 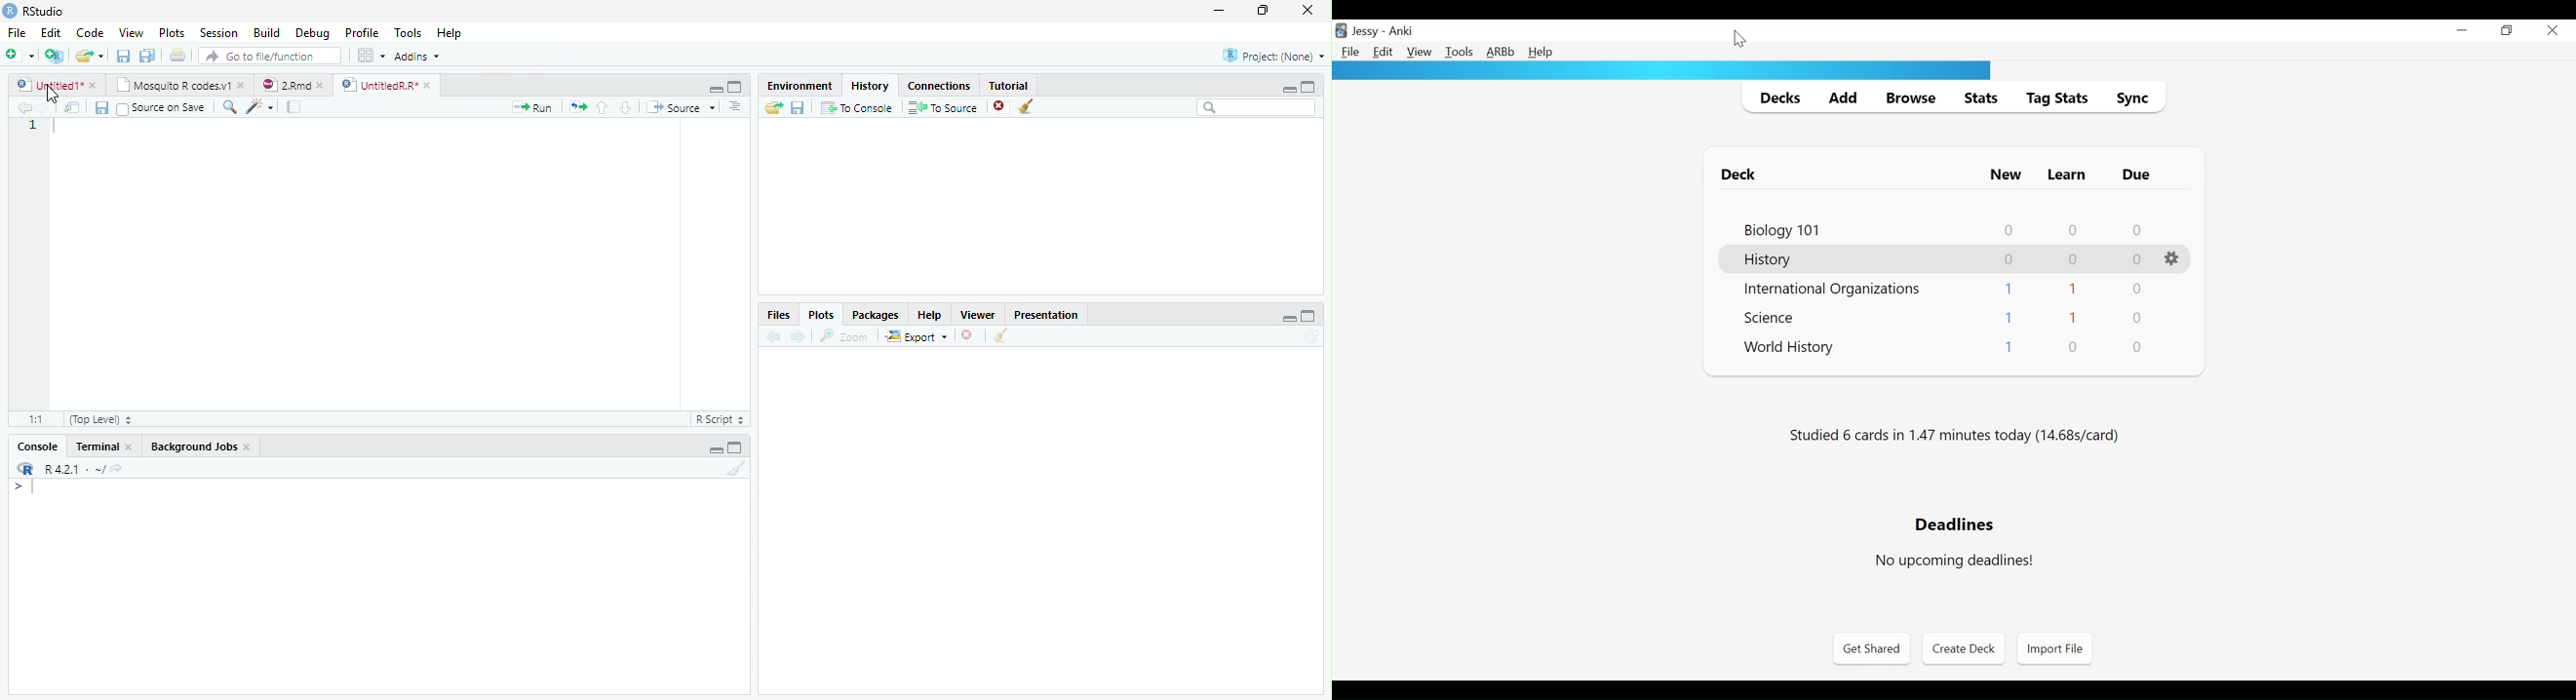 I want to click on Restore, so click(x=2509, y=31).